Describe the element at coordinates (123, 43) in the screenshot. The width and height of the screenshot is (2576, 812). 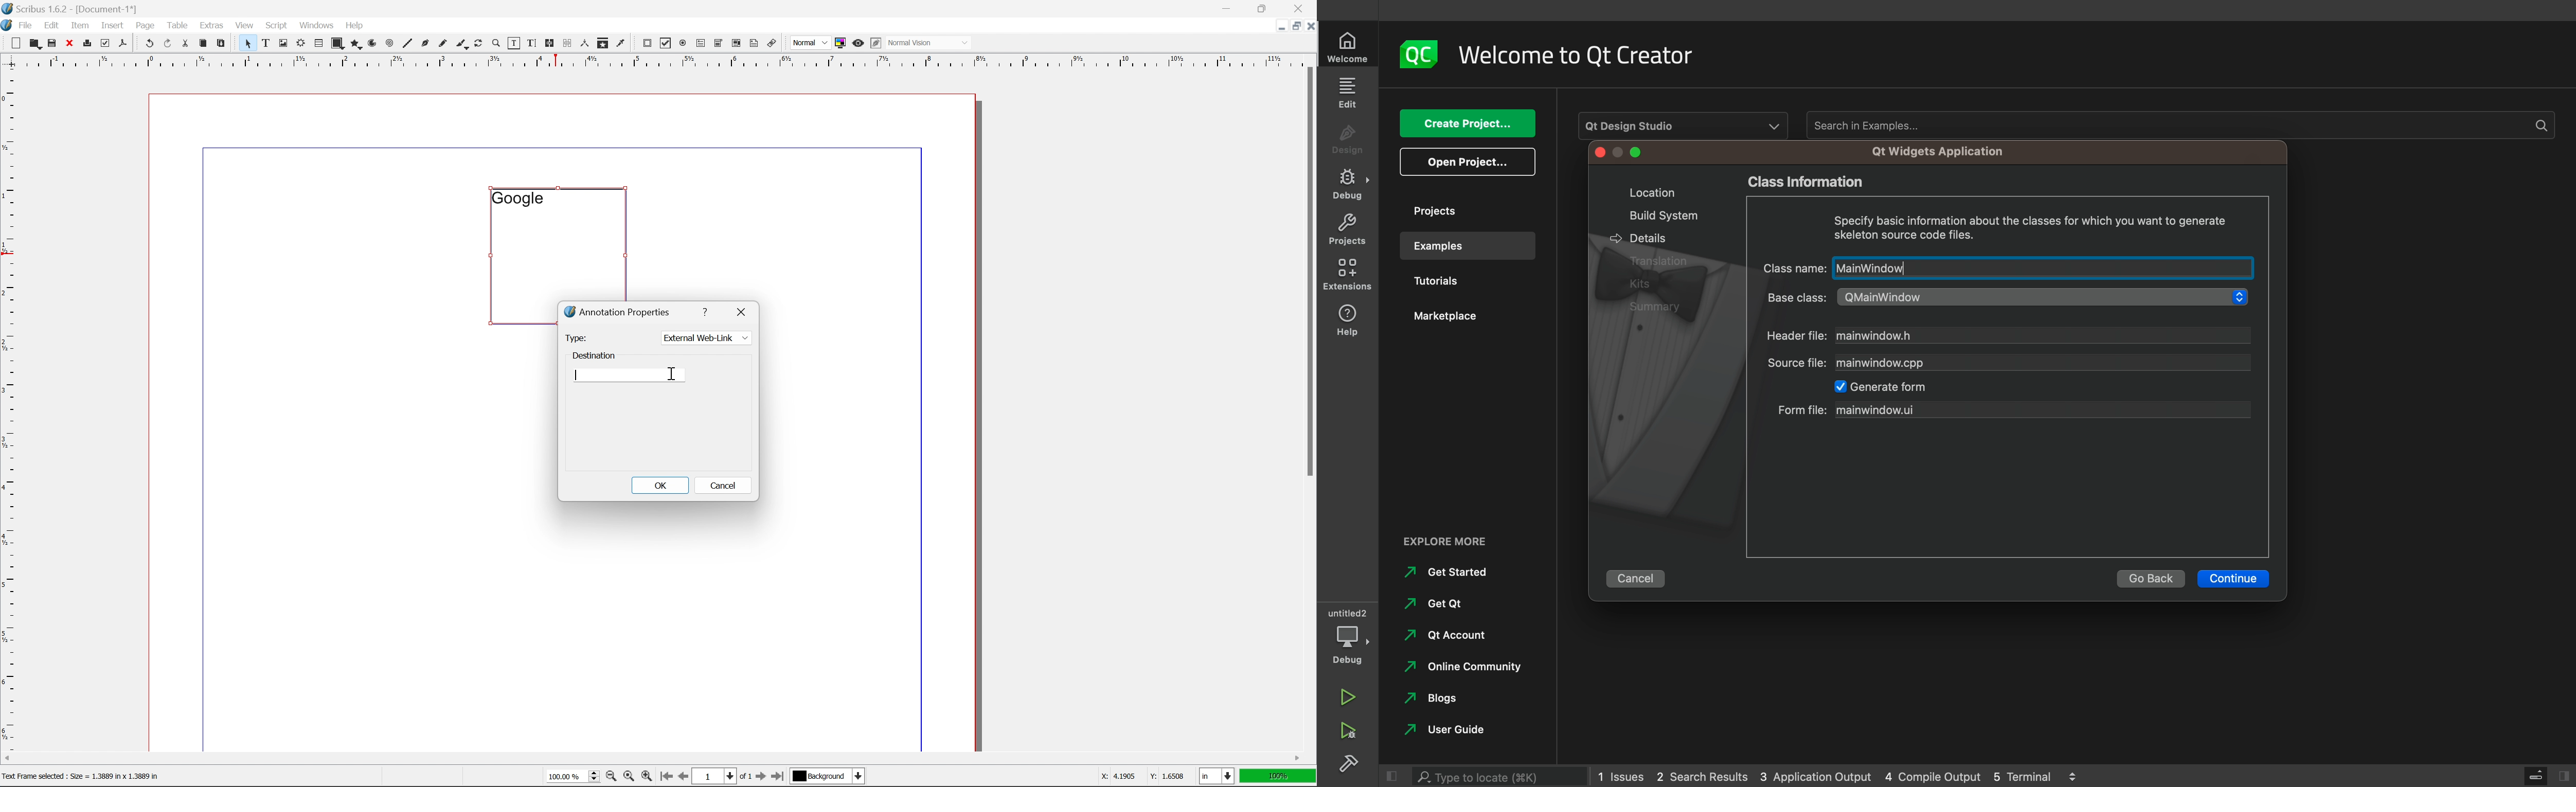
I see `save as pdf` at that location.